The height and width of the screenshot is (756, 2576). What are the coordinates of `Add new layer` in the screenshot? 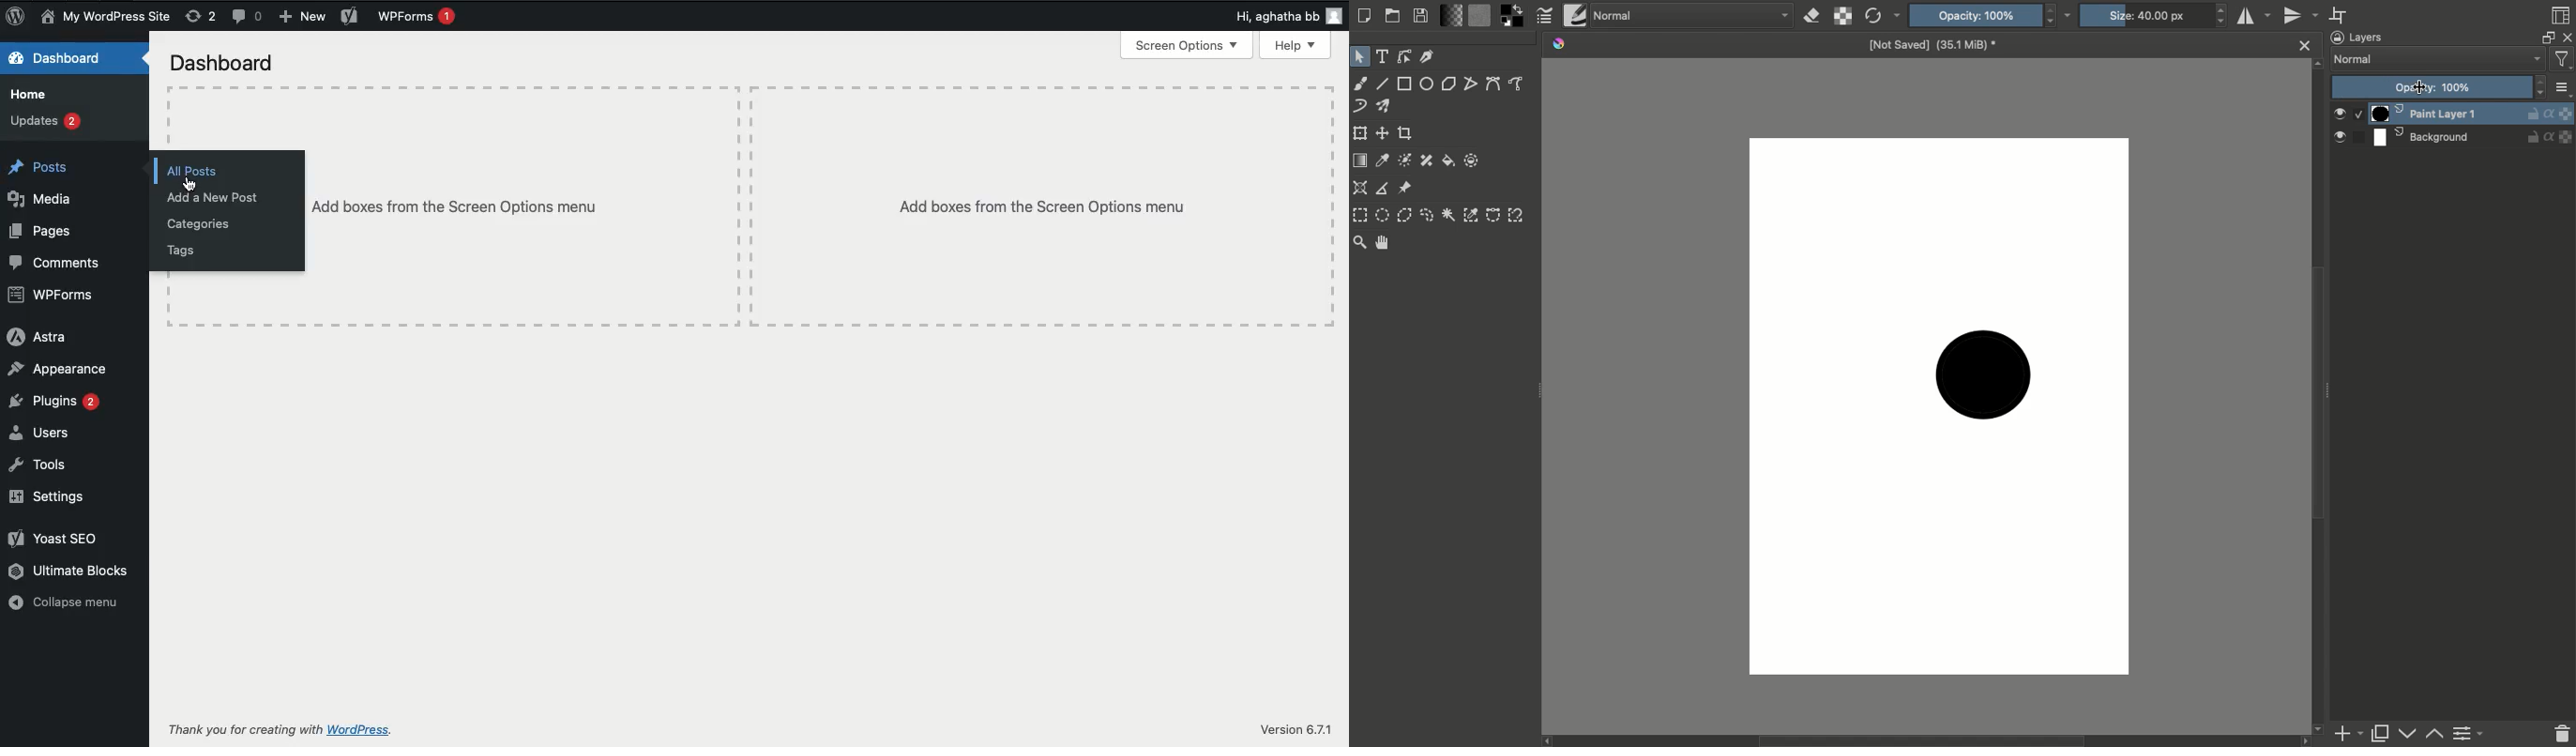 It's located at (2350, 734).